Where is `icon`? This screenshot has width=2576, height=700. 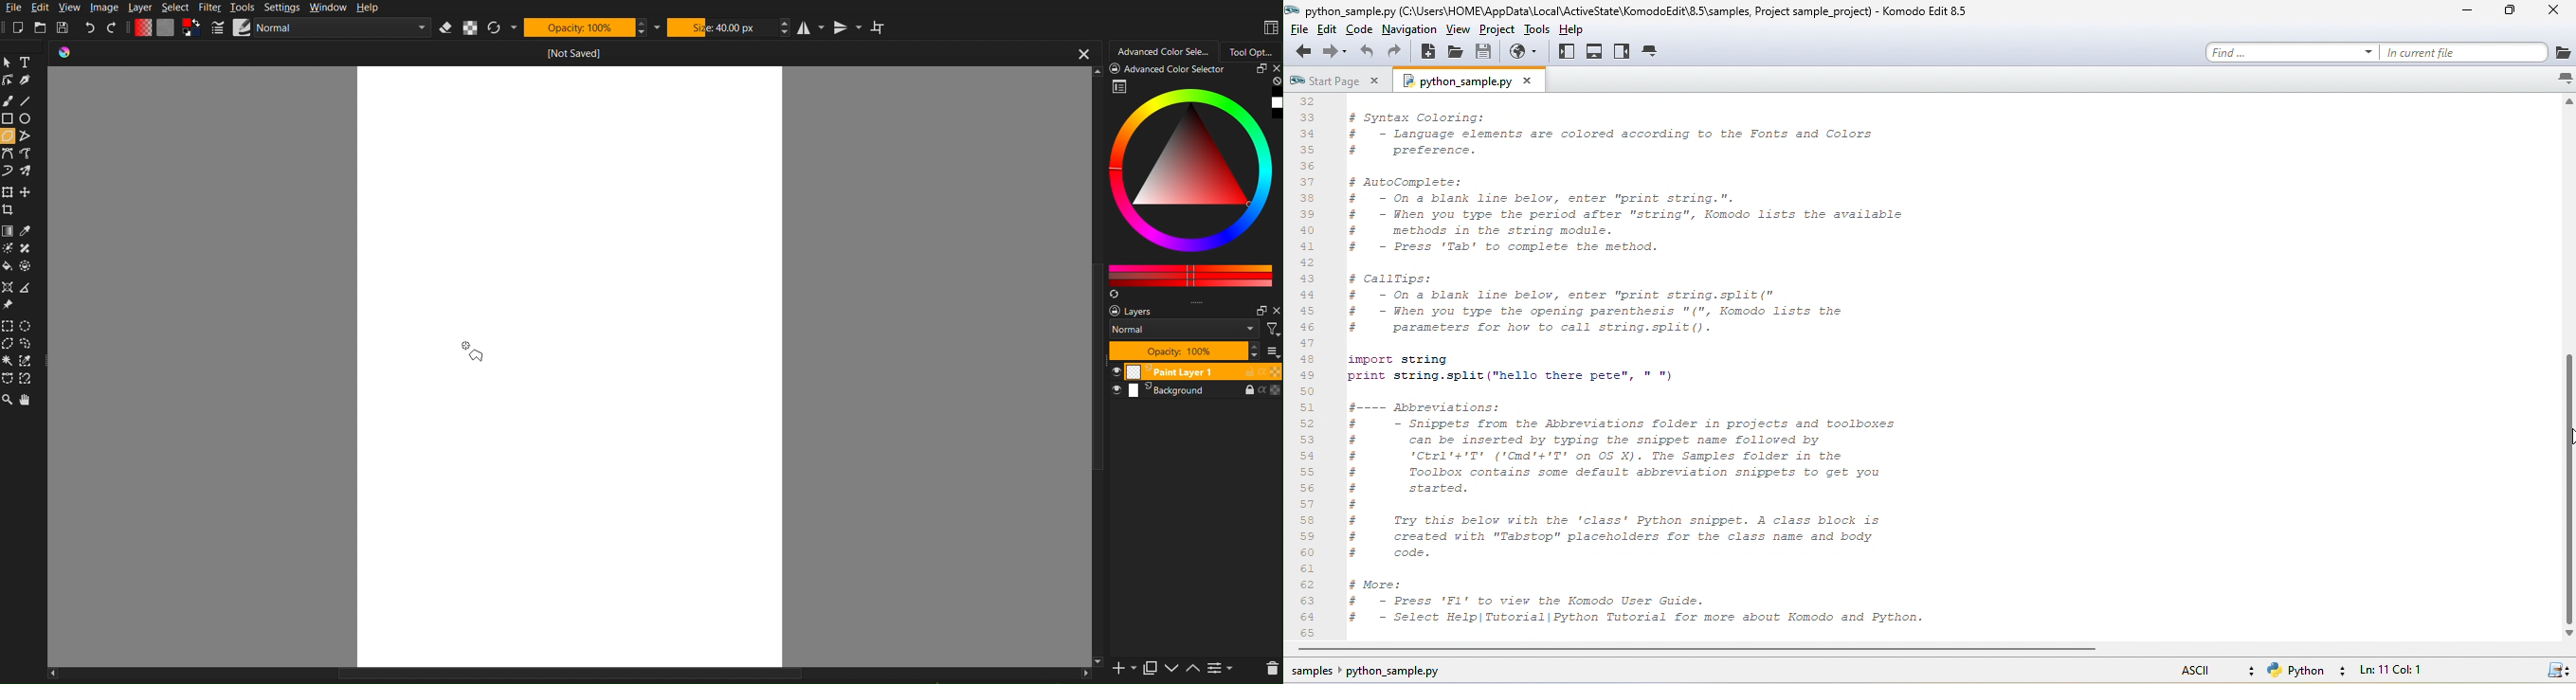
icon is located at coordinates (2557, 672).